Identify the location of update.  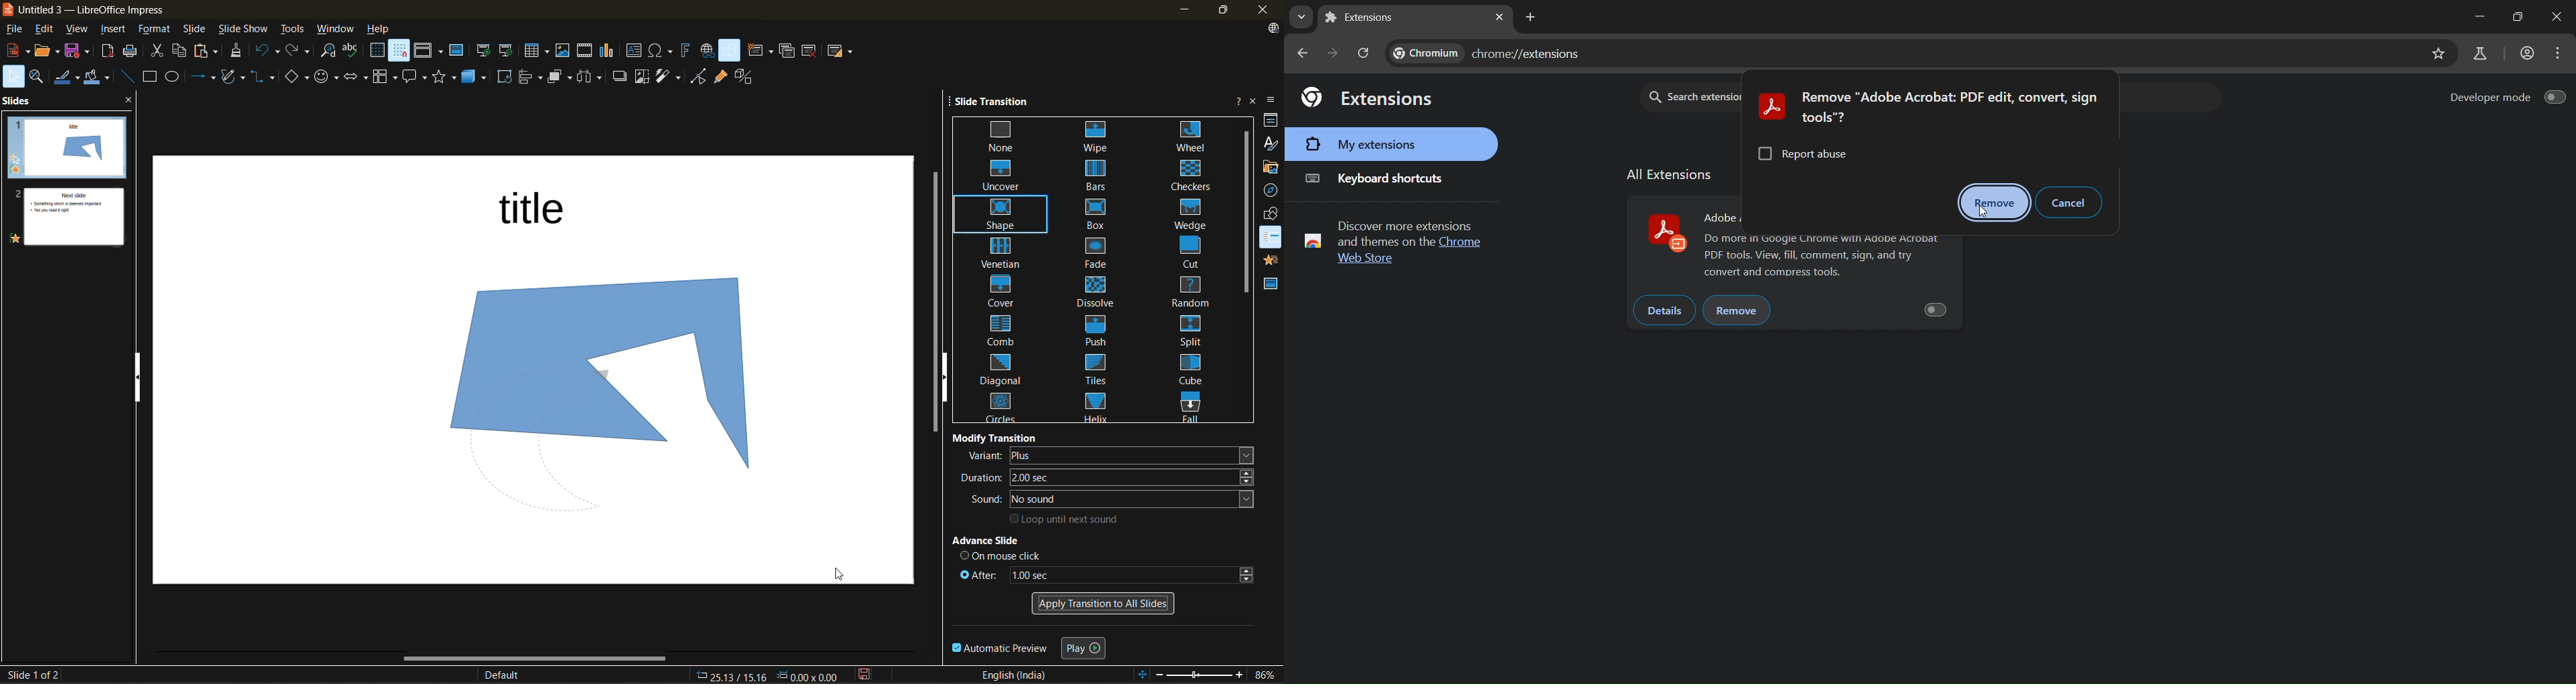
(1275, 28).